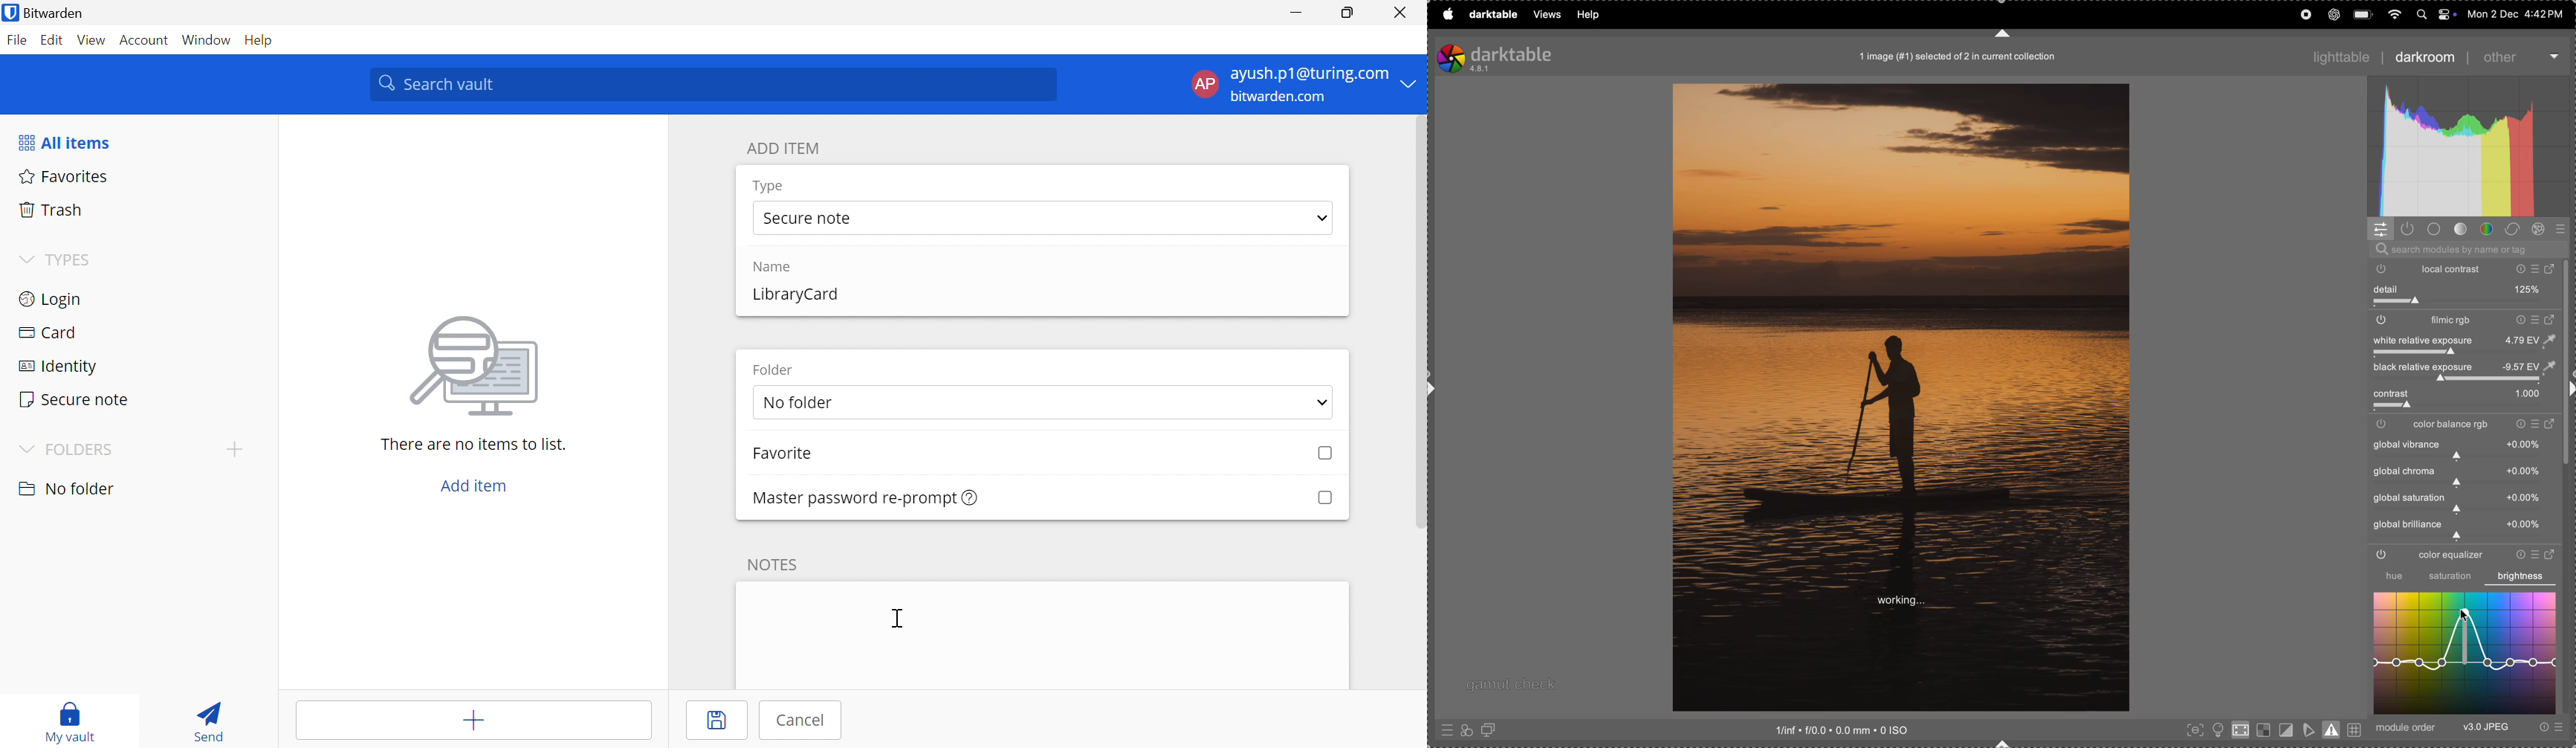 The image size is (2576, 756). Describe the element at coordinates (1445, 732) in the screenshot. I see `presets` at that location.